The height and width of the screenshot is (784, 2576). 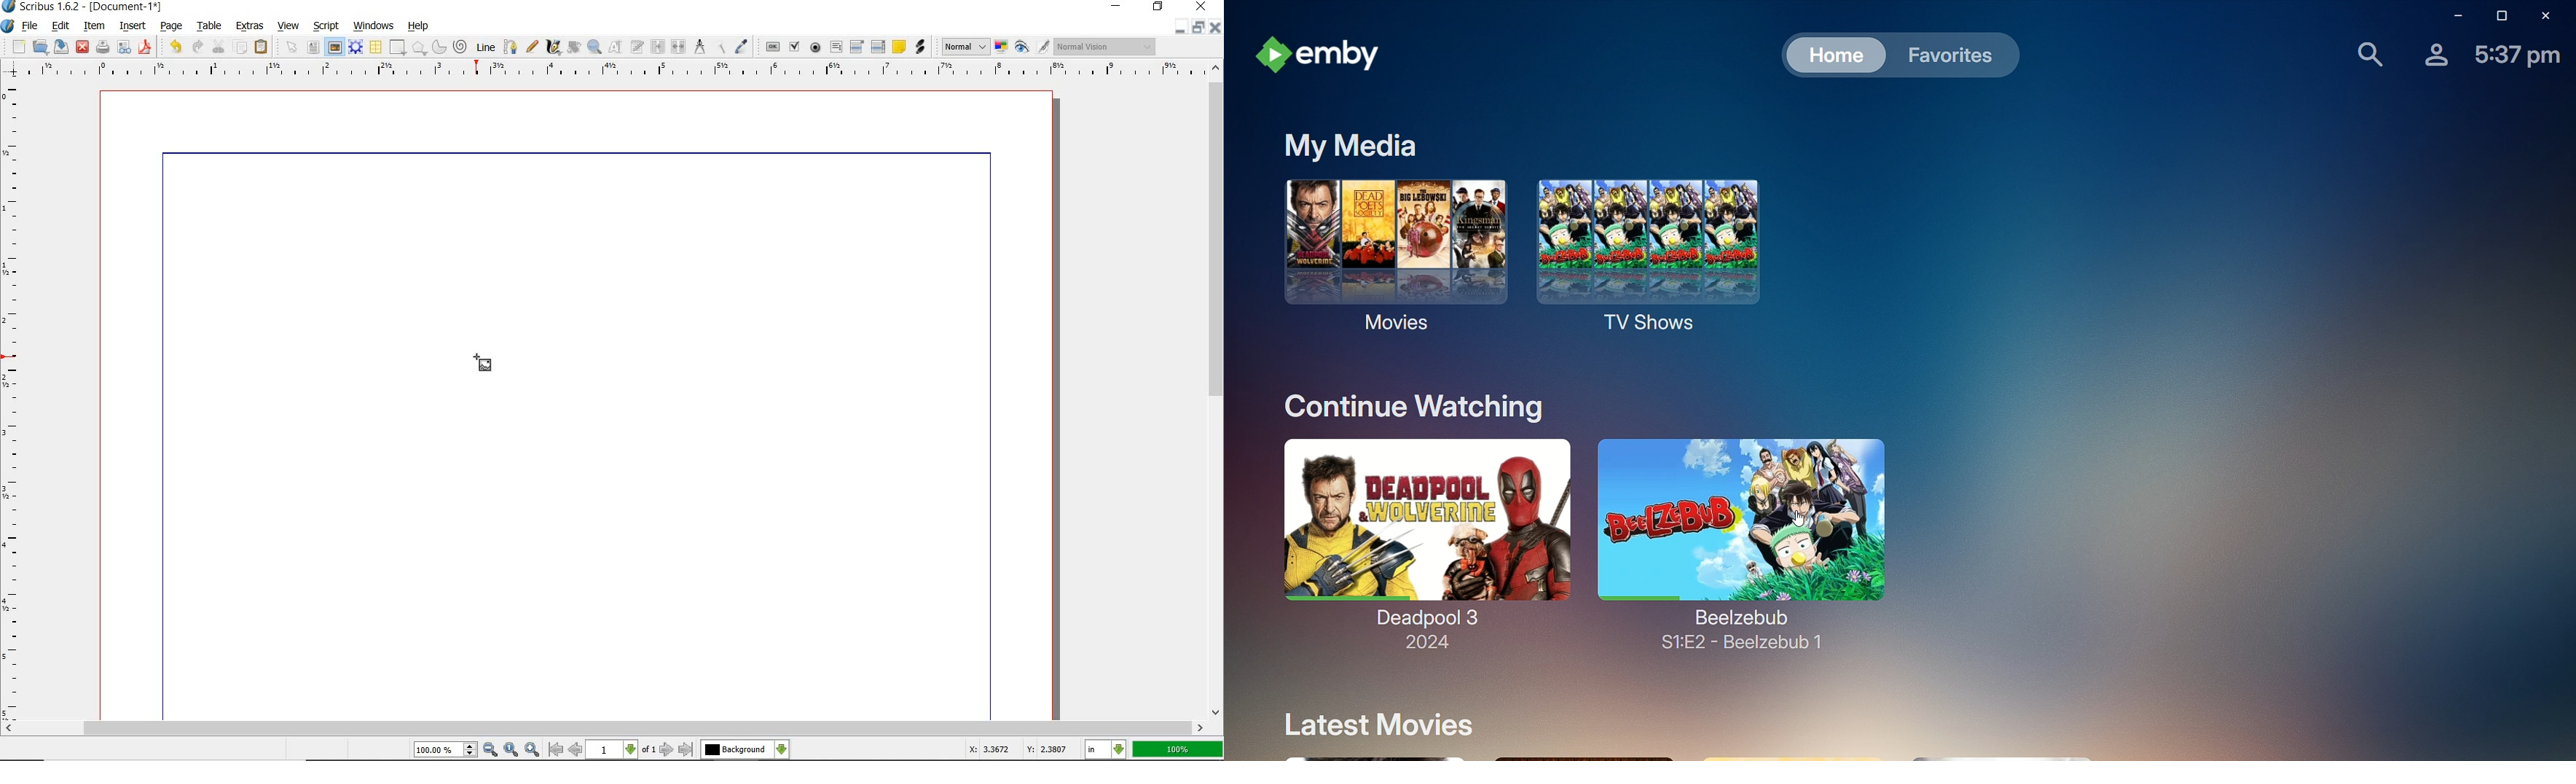 What do you see at coordinates (617, 47) in the screenshot?
I see `edit contents of frame` at bounding box center [617, 47].